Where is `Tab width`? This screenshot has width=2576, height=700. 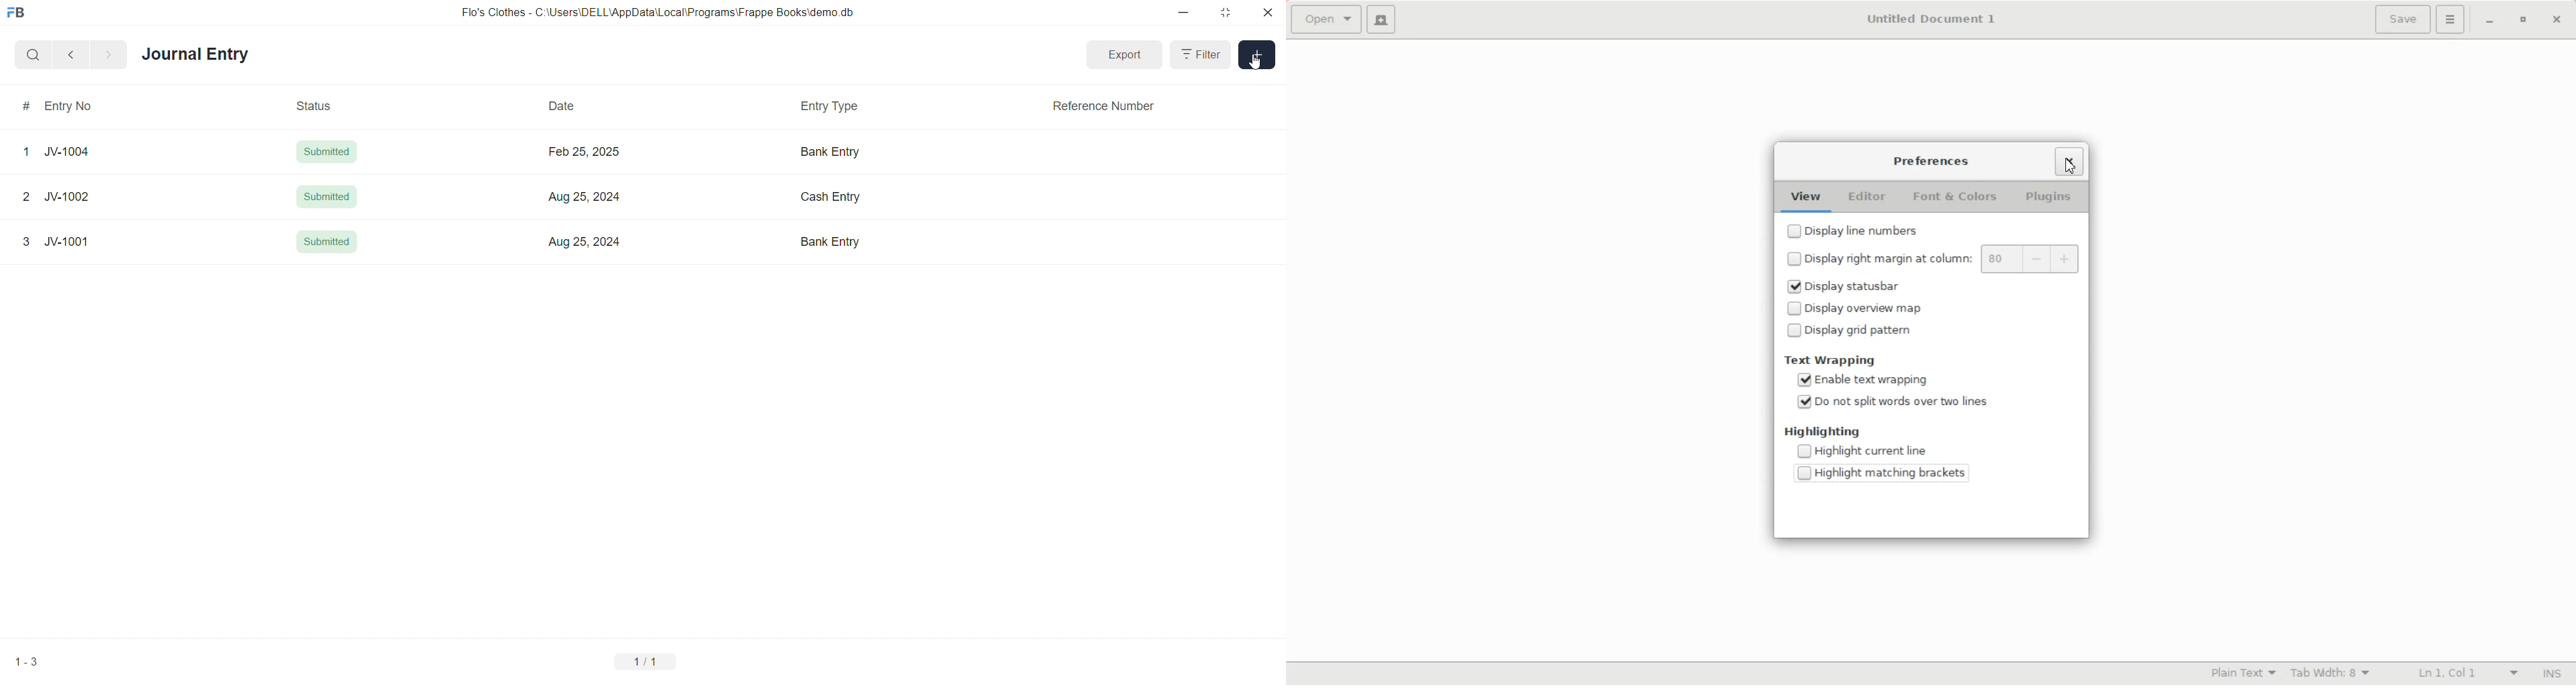 Tab width is located at coordinates (2331, 673).